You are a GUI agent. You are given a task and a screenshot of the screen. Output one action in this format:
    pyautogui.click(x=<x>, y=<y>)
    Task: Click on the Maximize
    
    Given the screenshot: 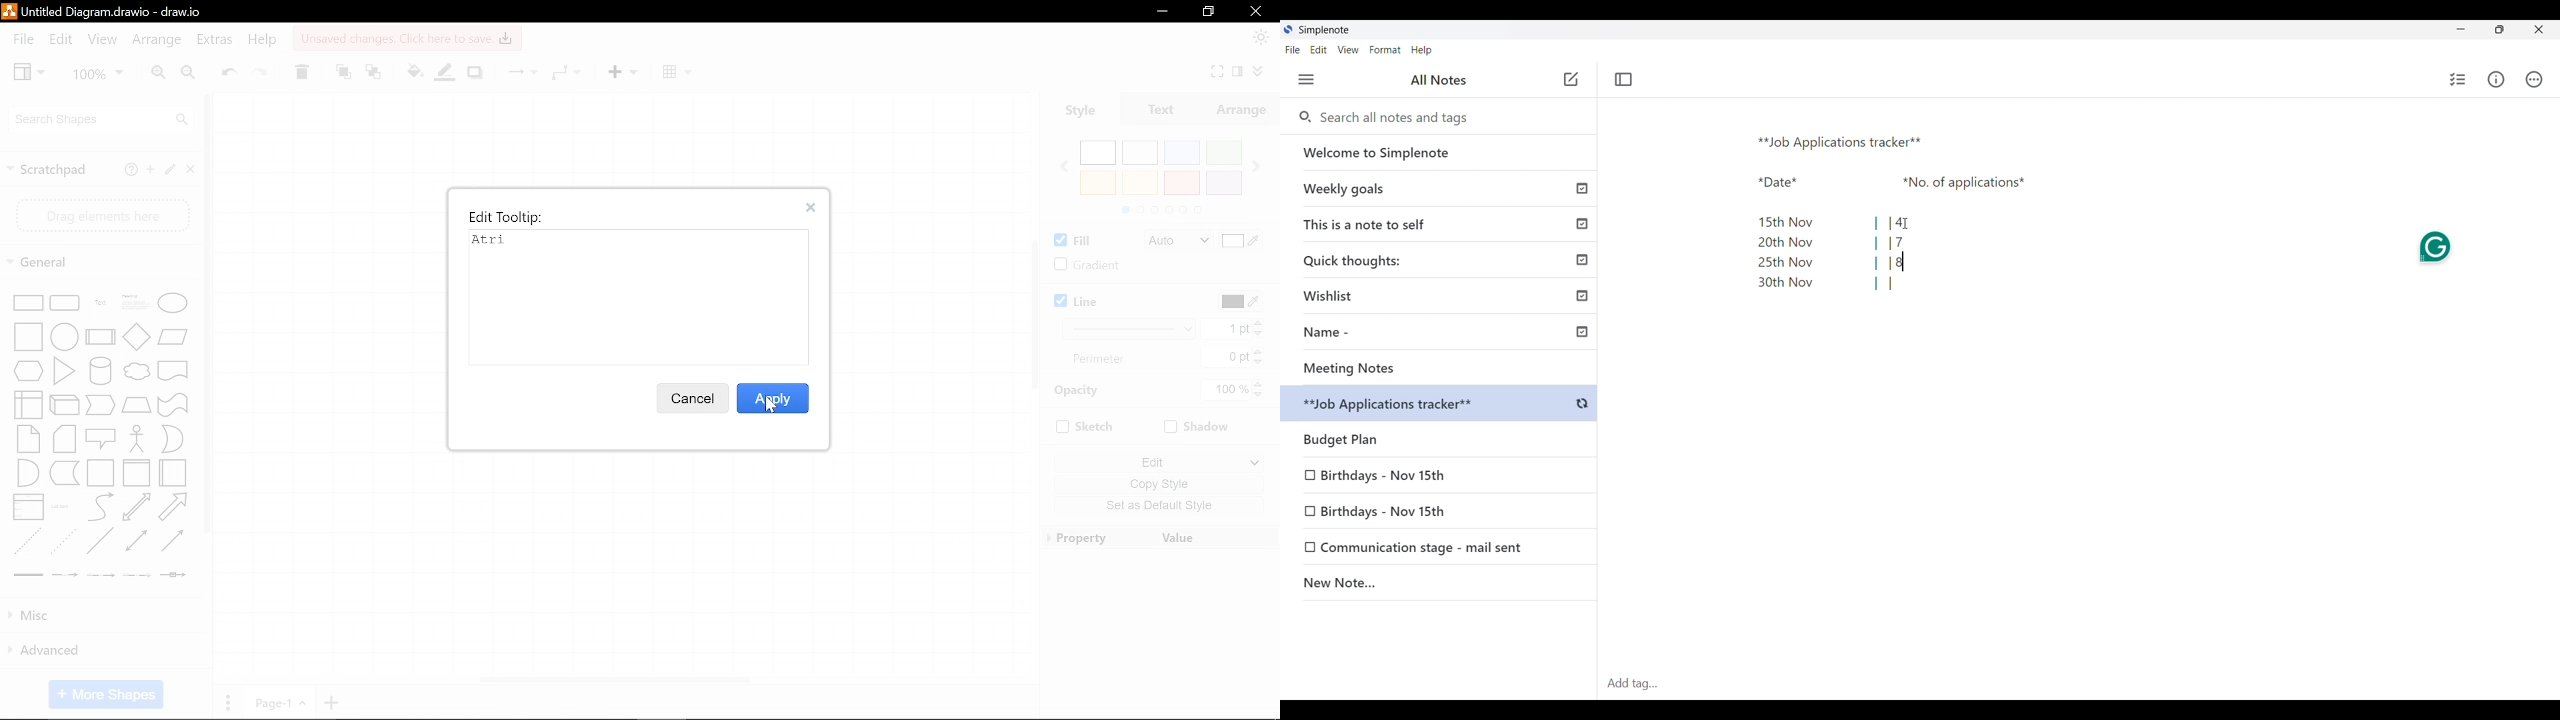 What is the action you would take?
    pyautogui.click(x=2499, y=29)
    